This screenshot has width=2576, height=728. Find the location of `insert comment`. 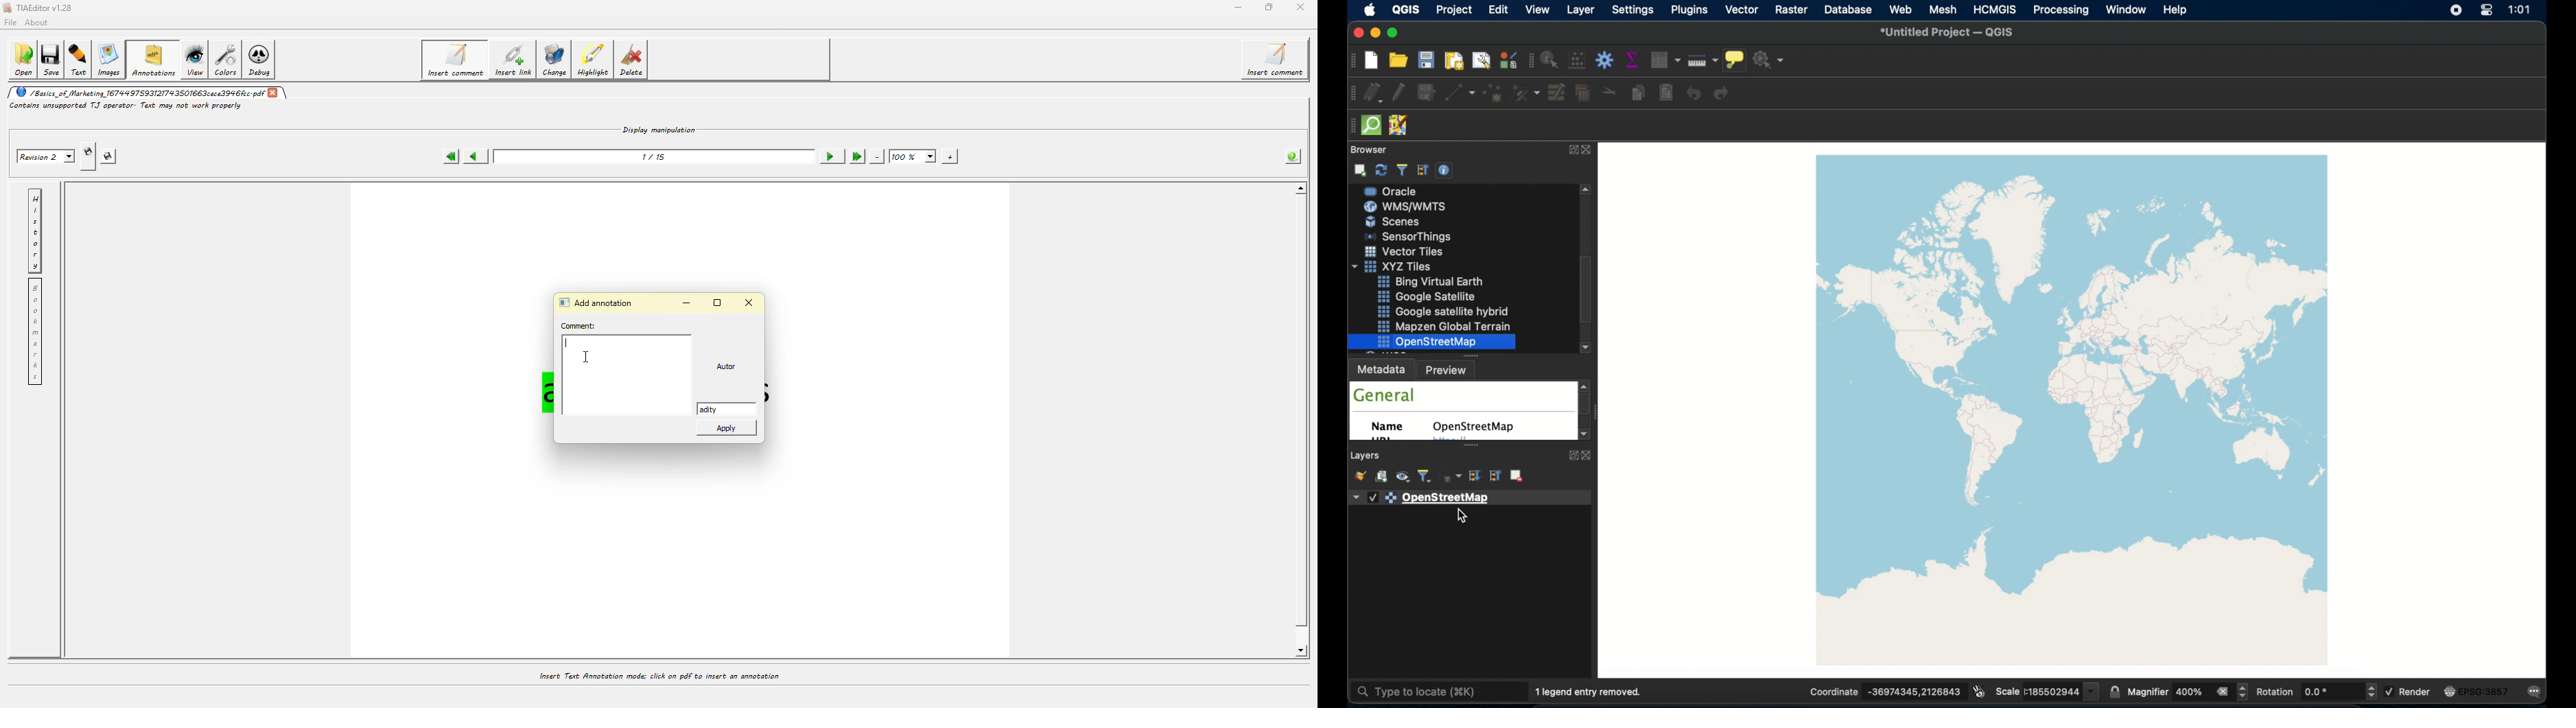

insert comment is located at coordinates (1278, 60).